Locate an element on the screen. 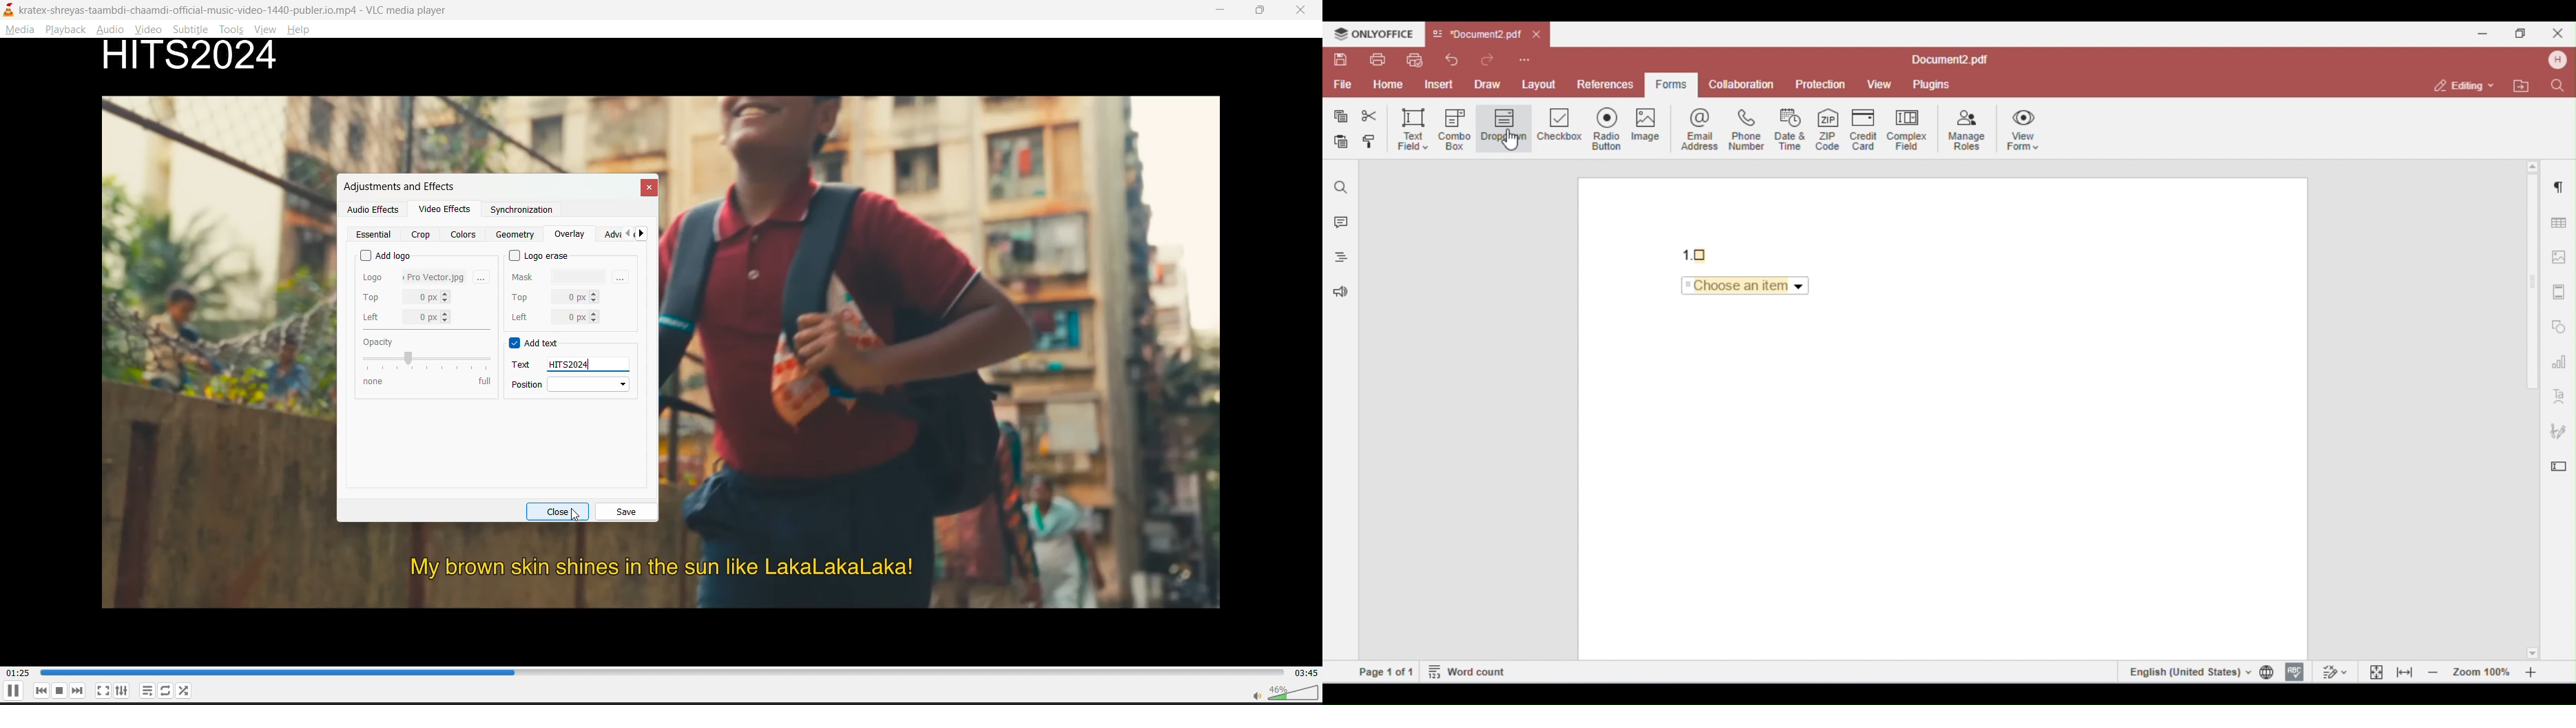 The width and height of the screenshot is (2576, 728). audio is located at coordinates (114, 31).